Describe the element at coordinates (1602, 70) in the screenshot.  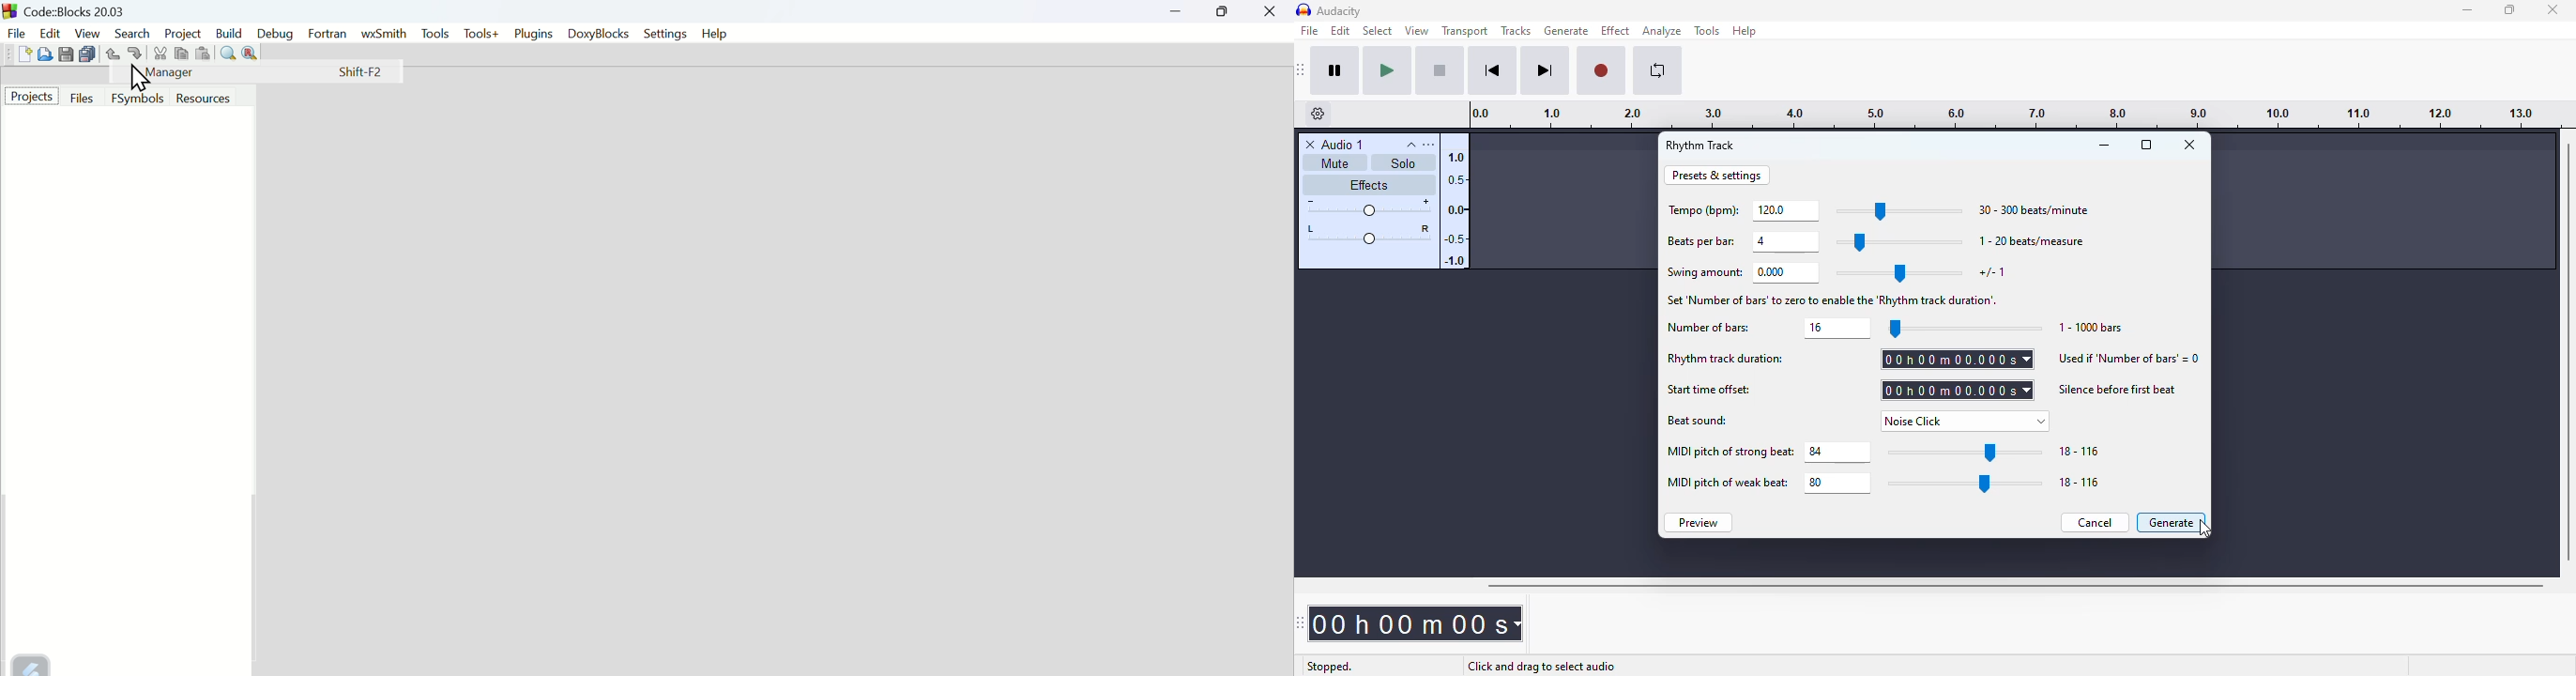
I see `record` at that location.